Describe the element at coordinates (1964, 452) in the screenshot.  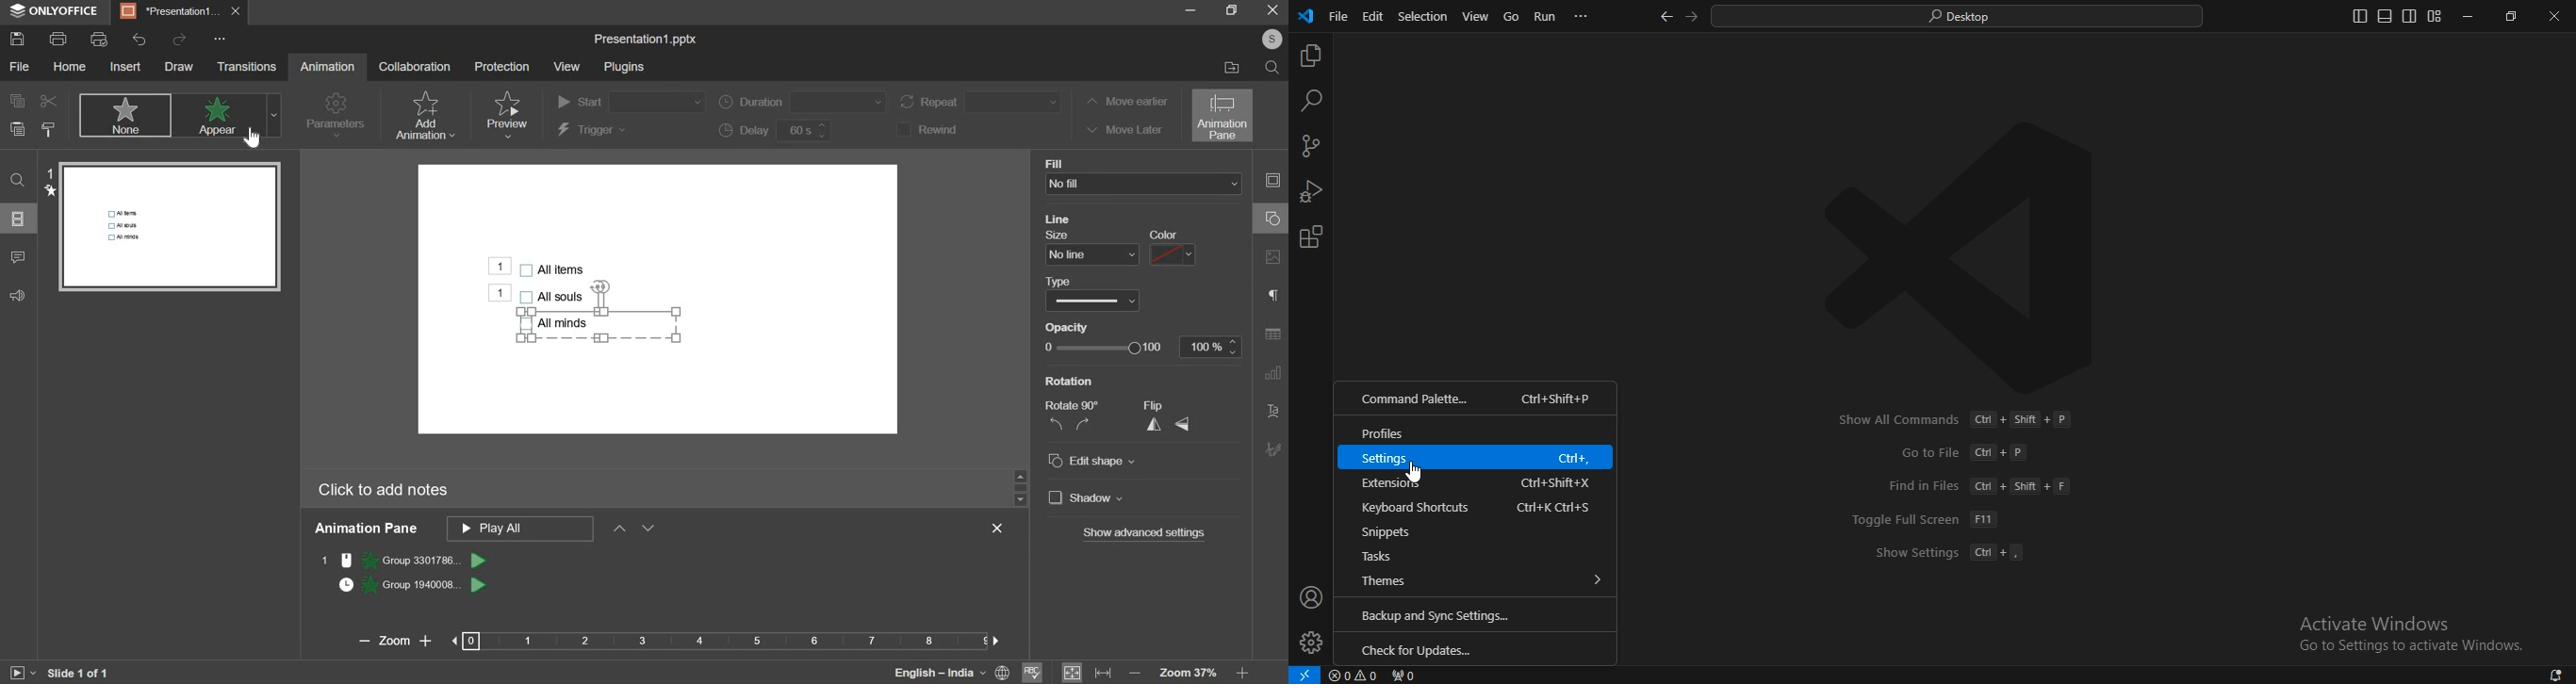
I see `text` at that location.